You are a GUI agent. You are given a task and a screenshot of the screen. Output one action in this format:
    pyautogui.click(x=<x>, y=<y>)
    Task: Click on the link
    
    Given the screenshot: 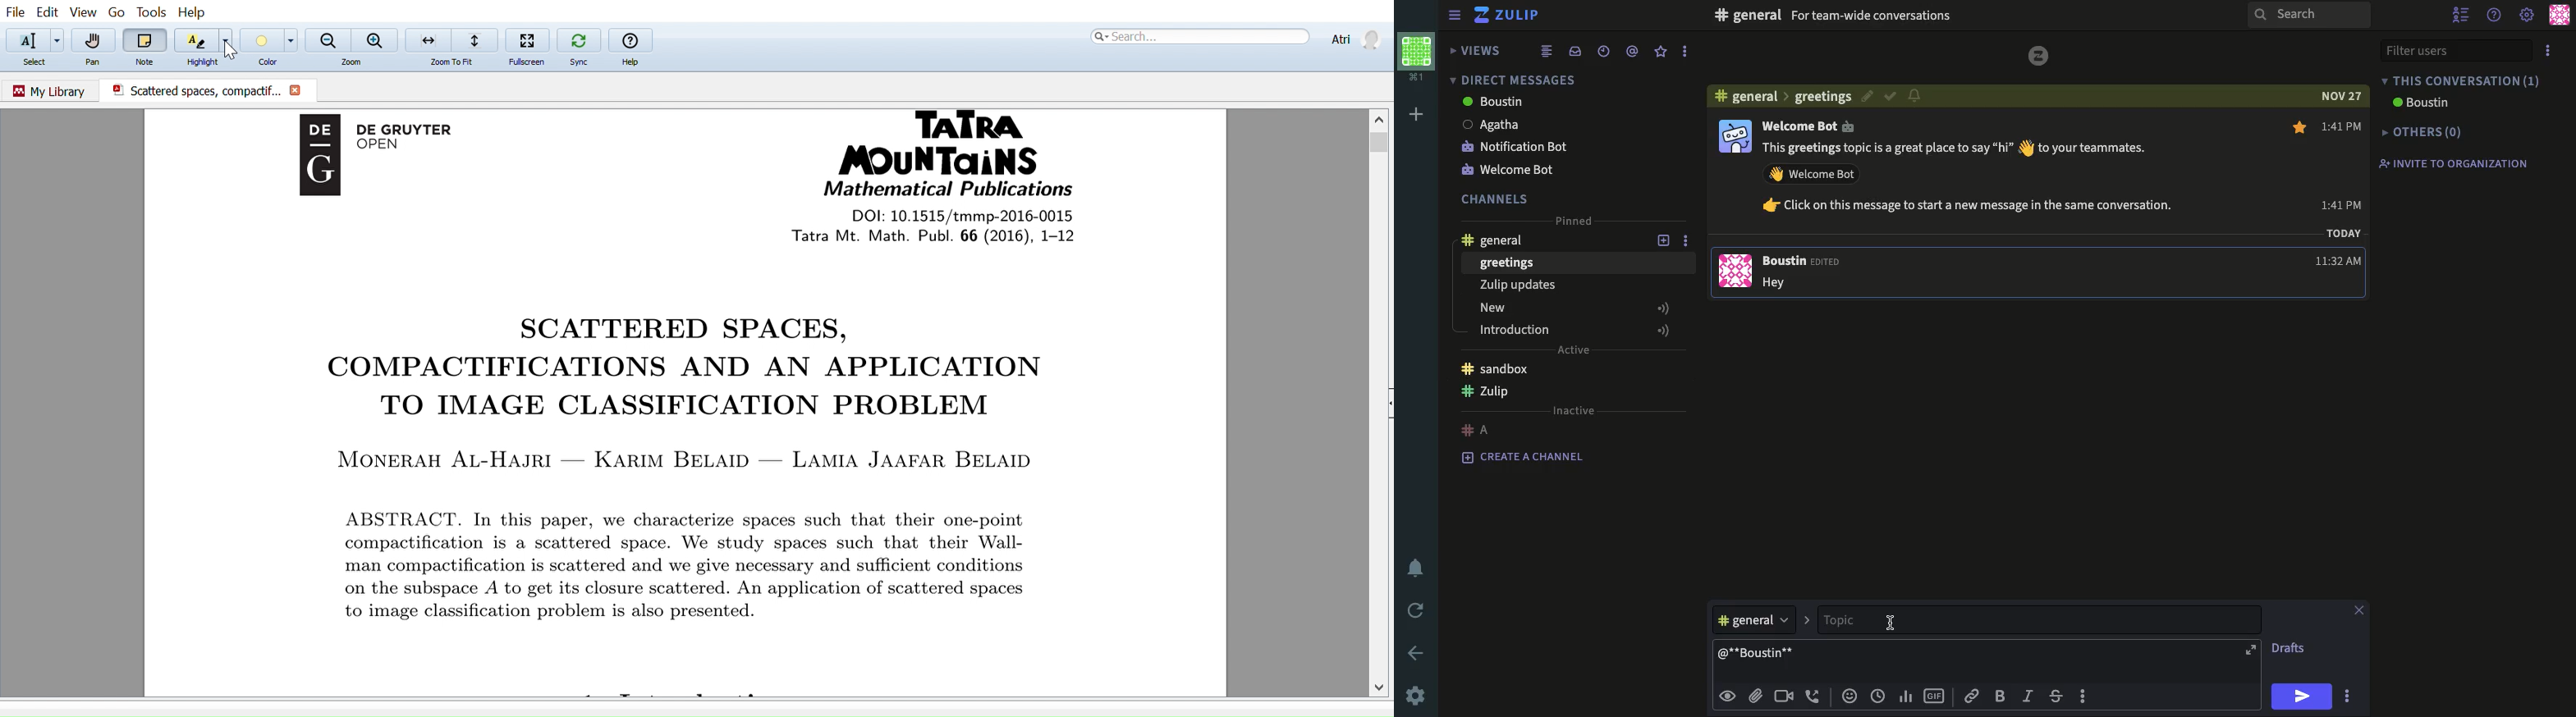 What is the action you would take?
    pyautogui.click(x=1969, y=696)
    